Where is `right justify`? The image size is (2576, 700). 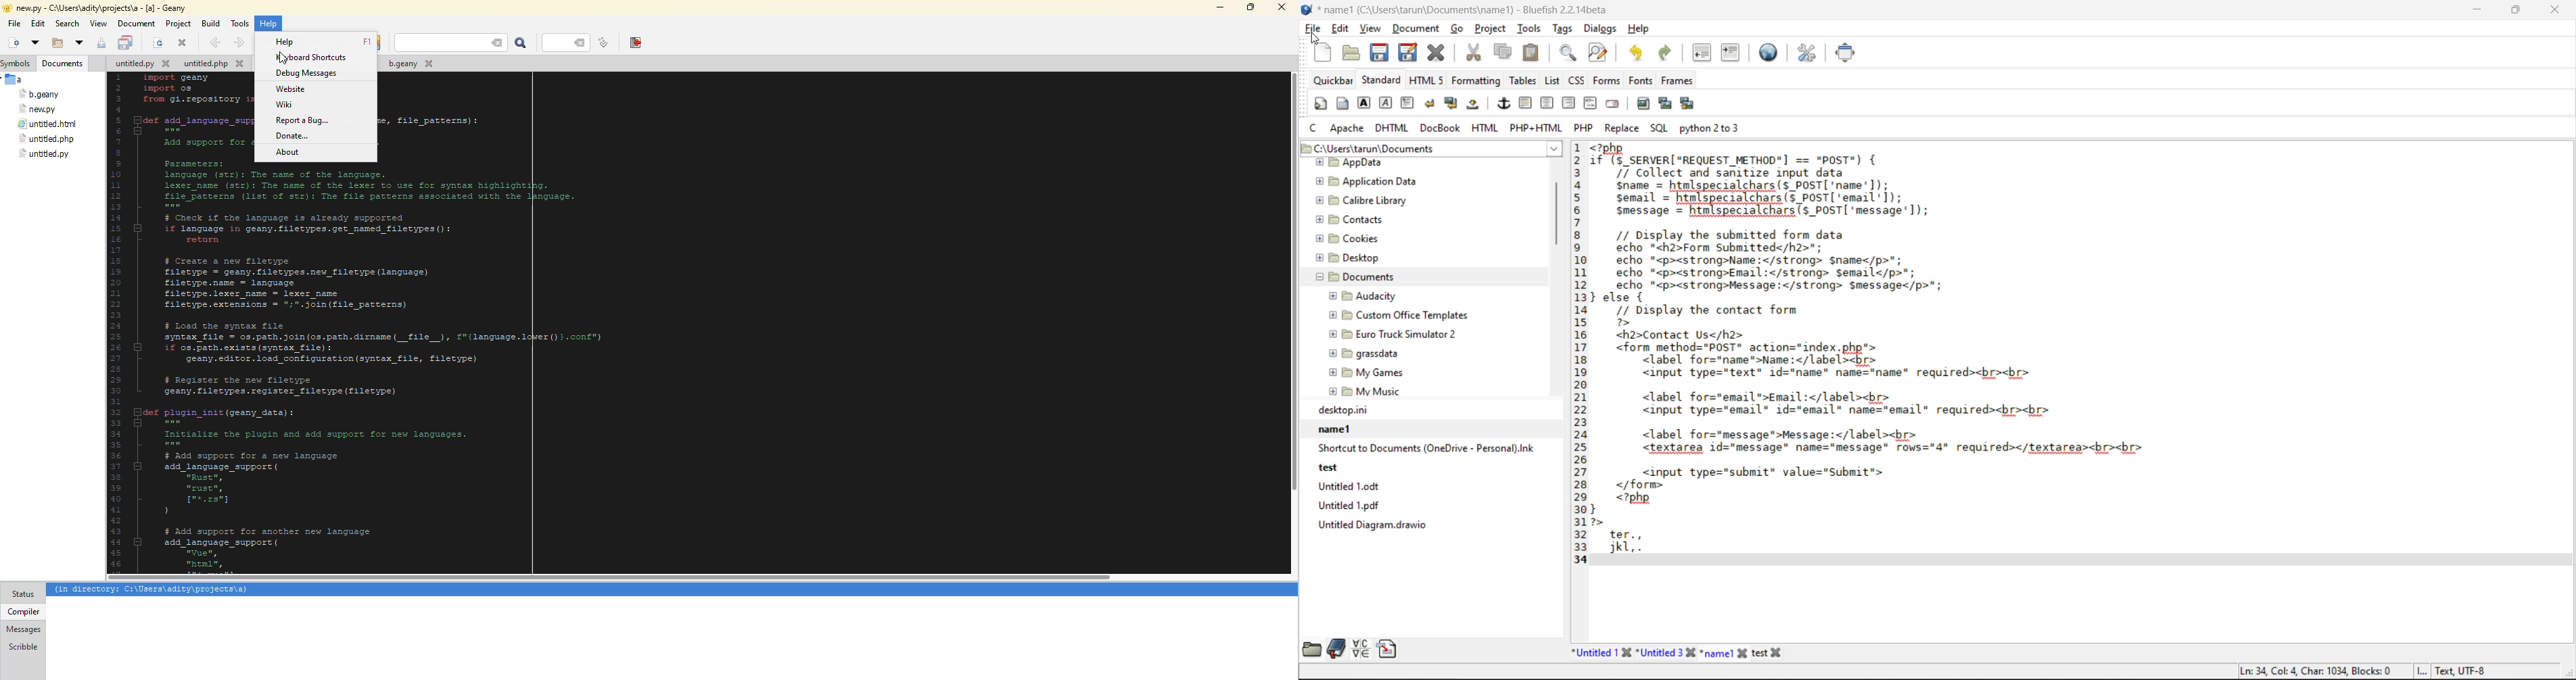 right justify is located at coordinates (1569, 105).